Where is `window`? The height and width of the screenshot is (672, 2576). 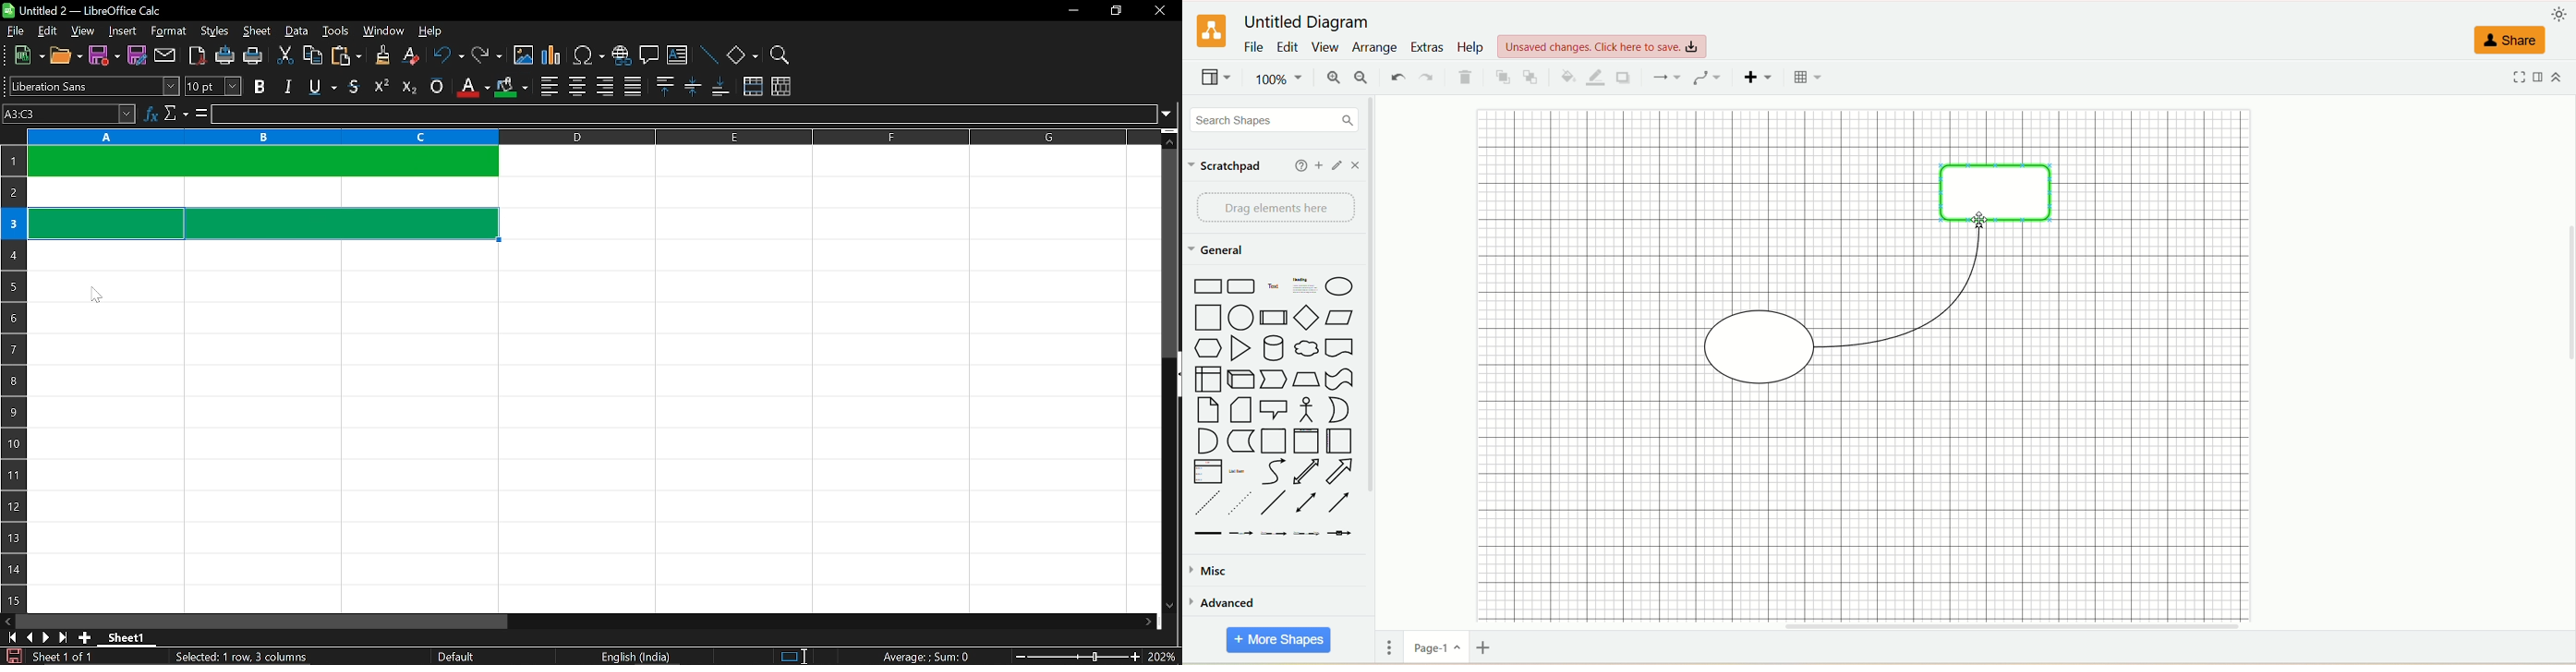 window is located at coordinates (383, 31).